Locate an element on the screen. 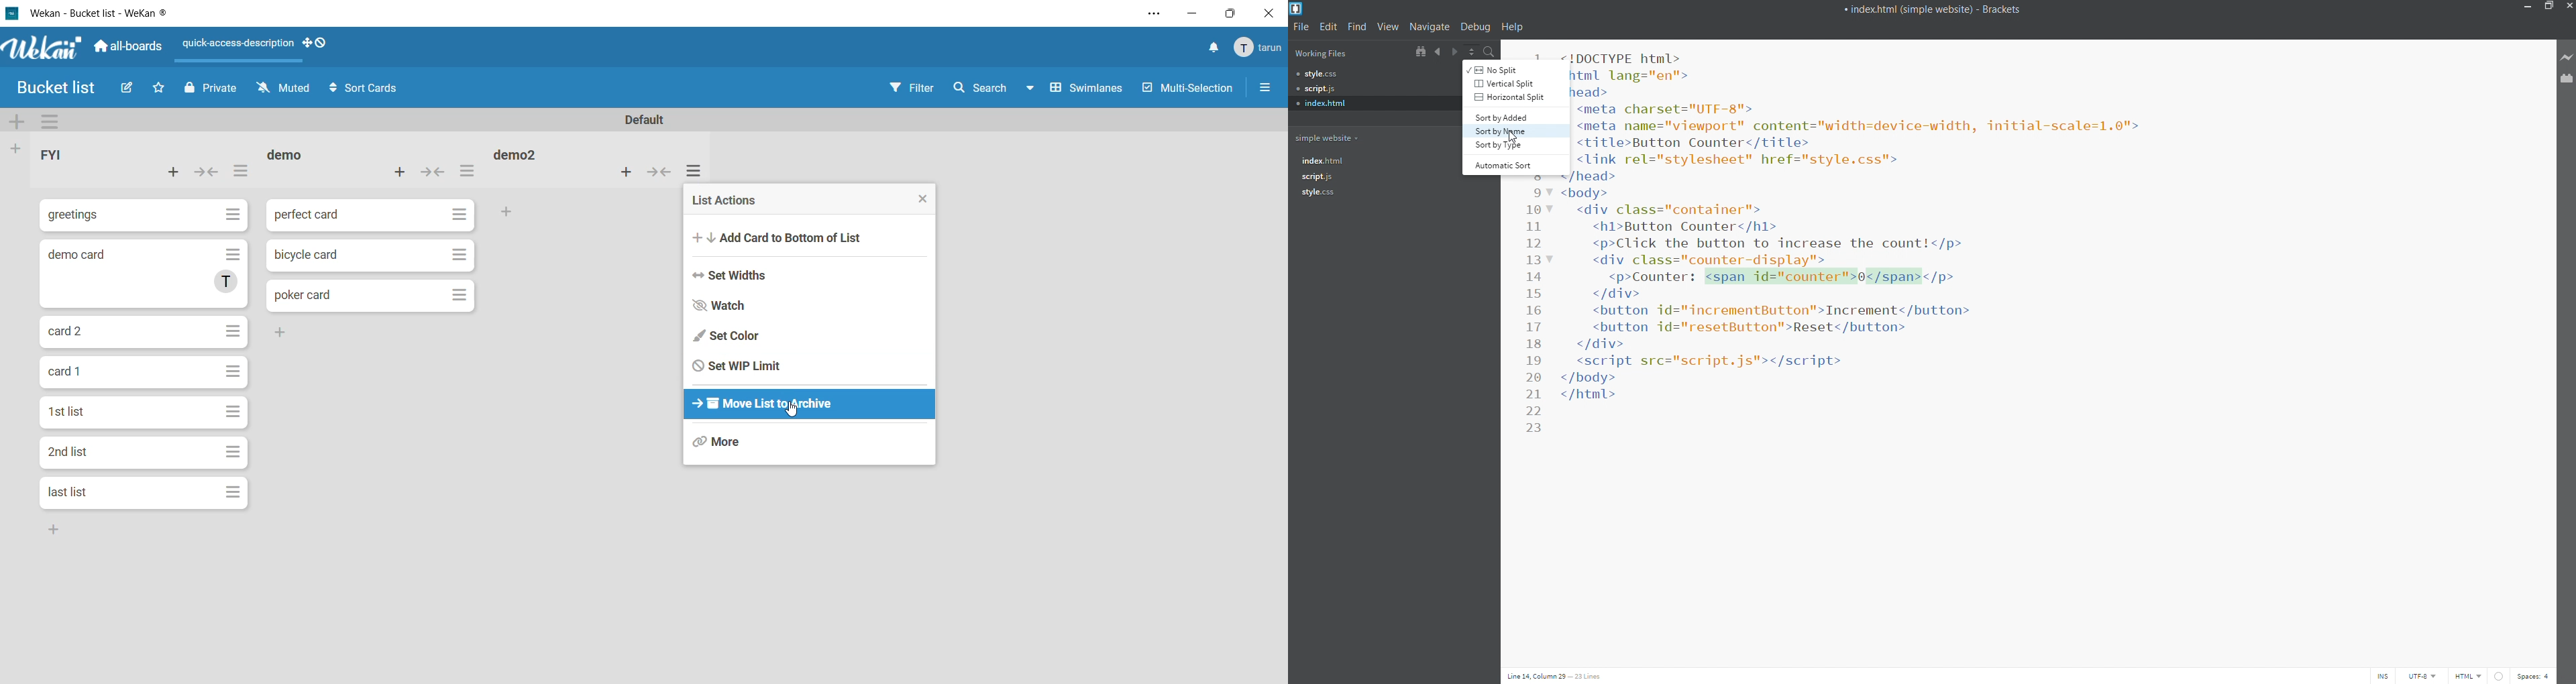  sort by type is located at coordinates (1508, 147).